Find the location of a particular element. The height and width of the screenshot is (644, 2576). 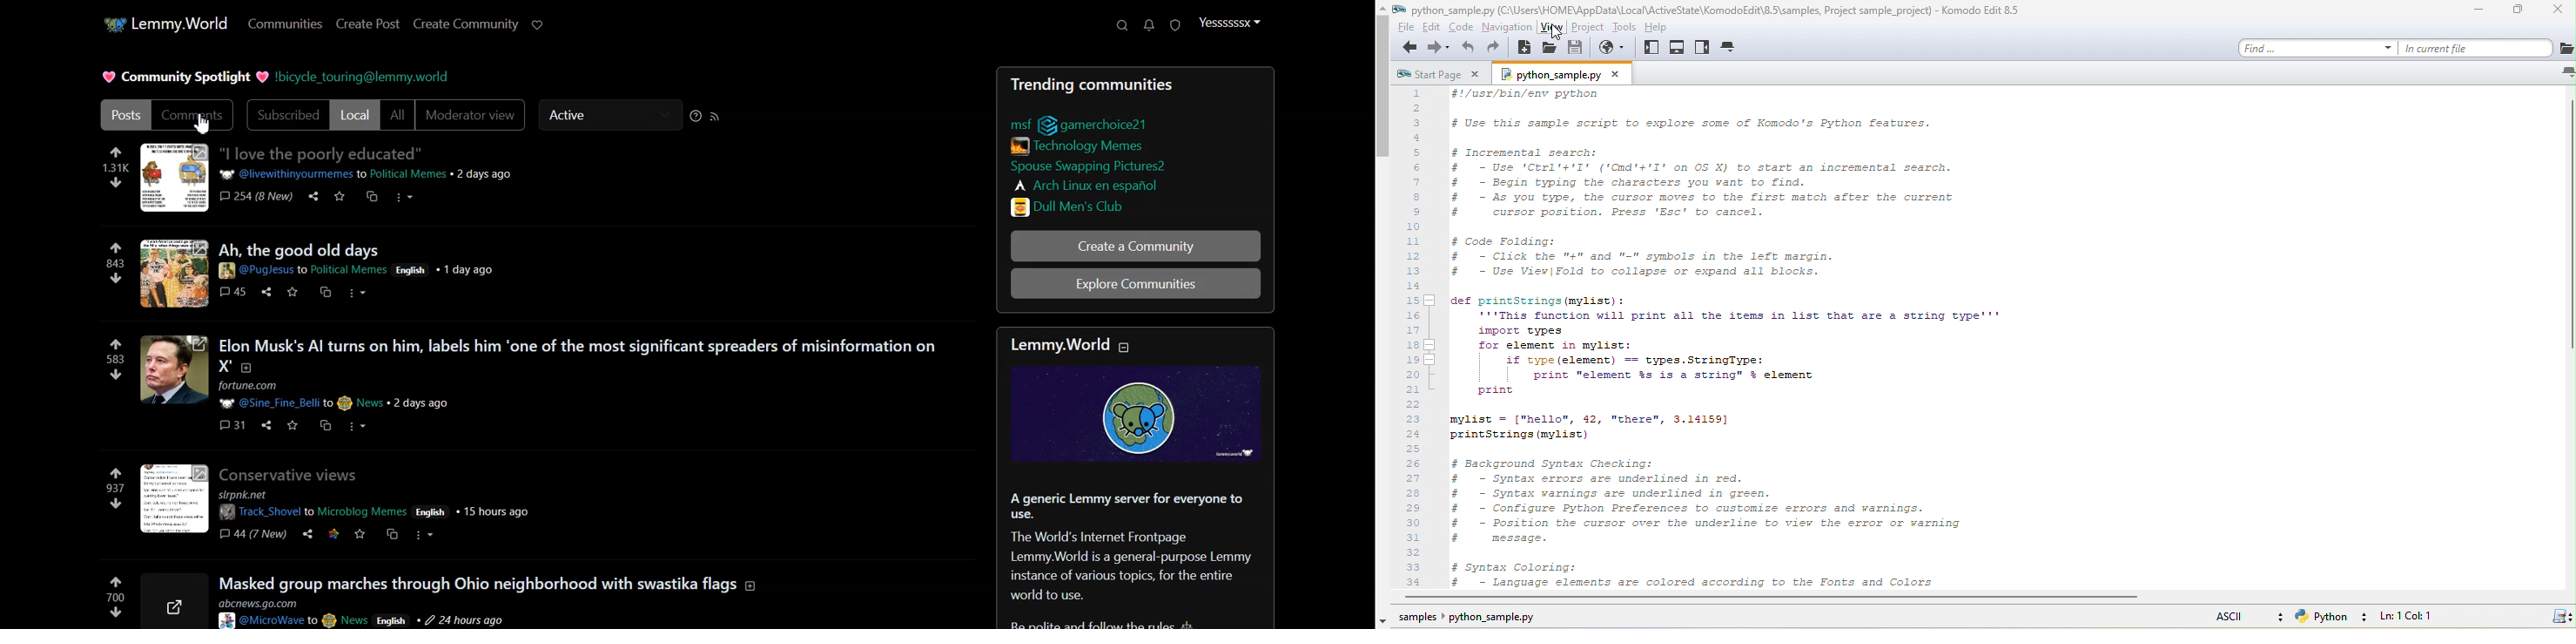

link is located at coordinates (1099, 122).